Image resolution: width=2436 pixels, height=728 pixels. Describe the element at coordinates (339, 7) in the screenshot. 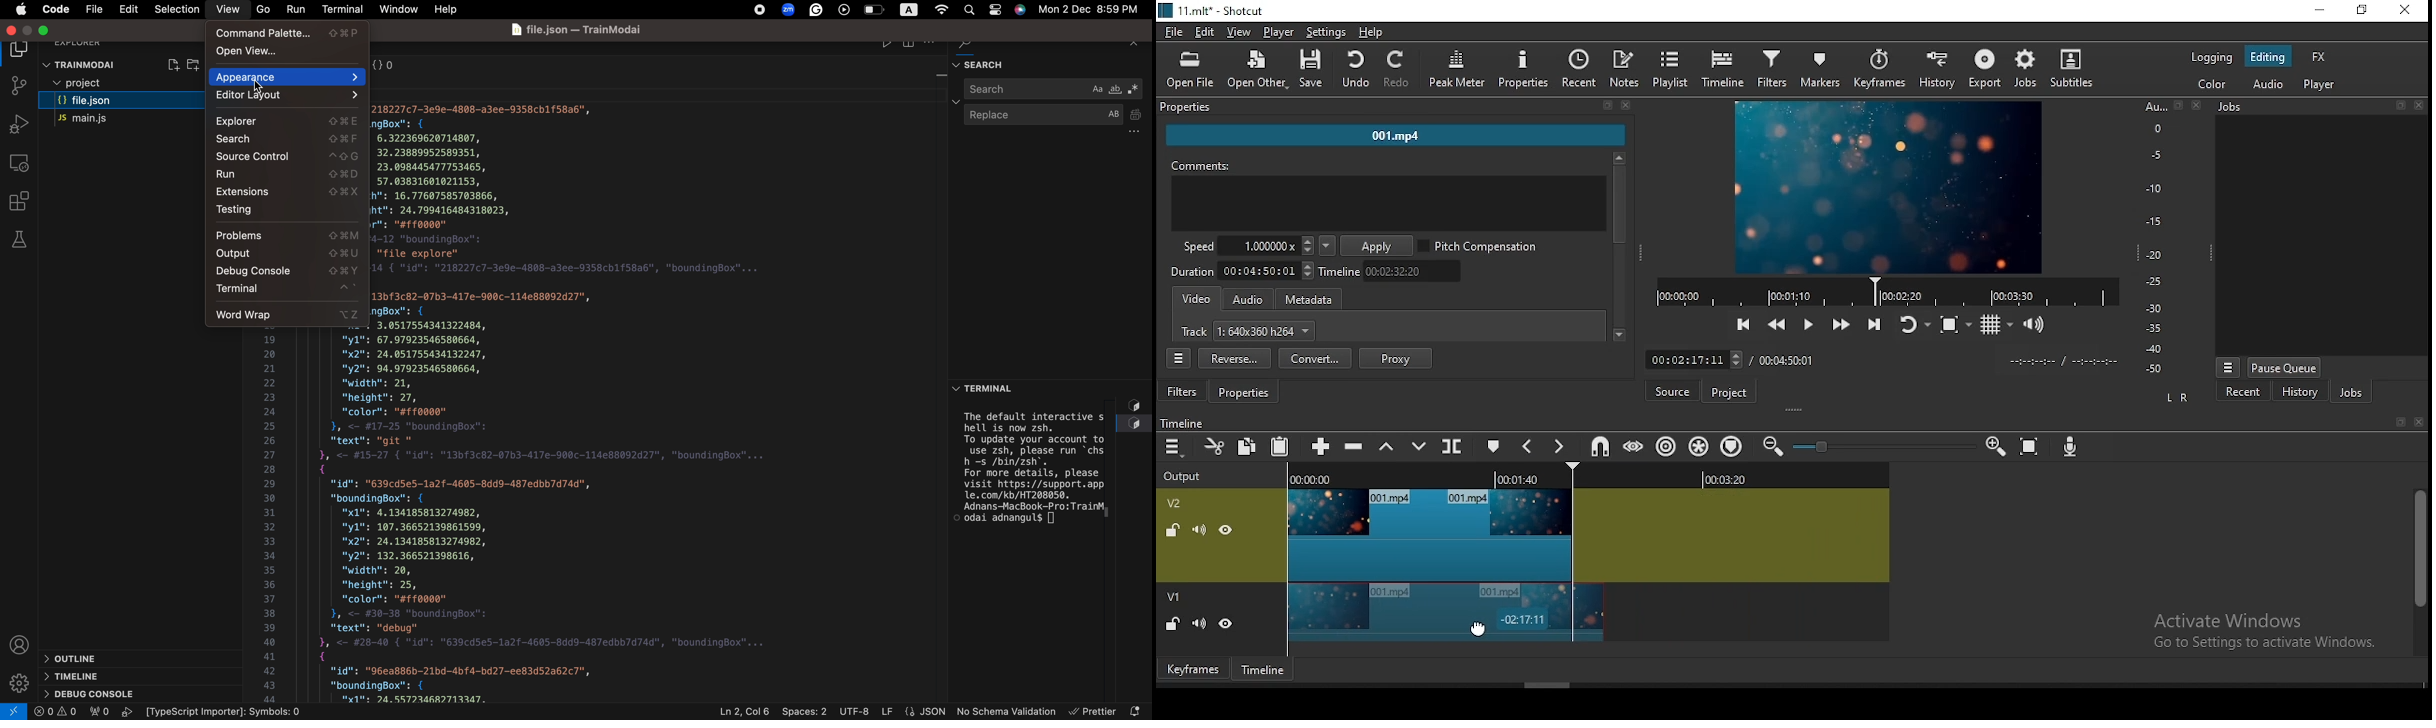

I see `terminal` at that location.